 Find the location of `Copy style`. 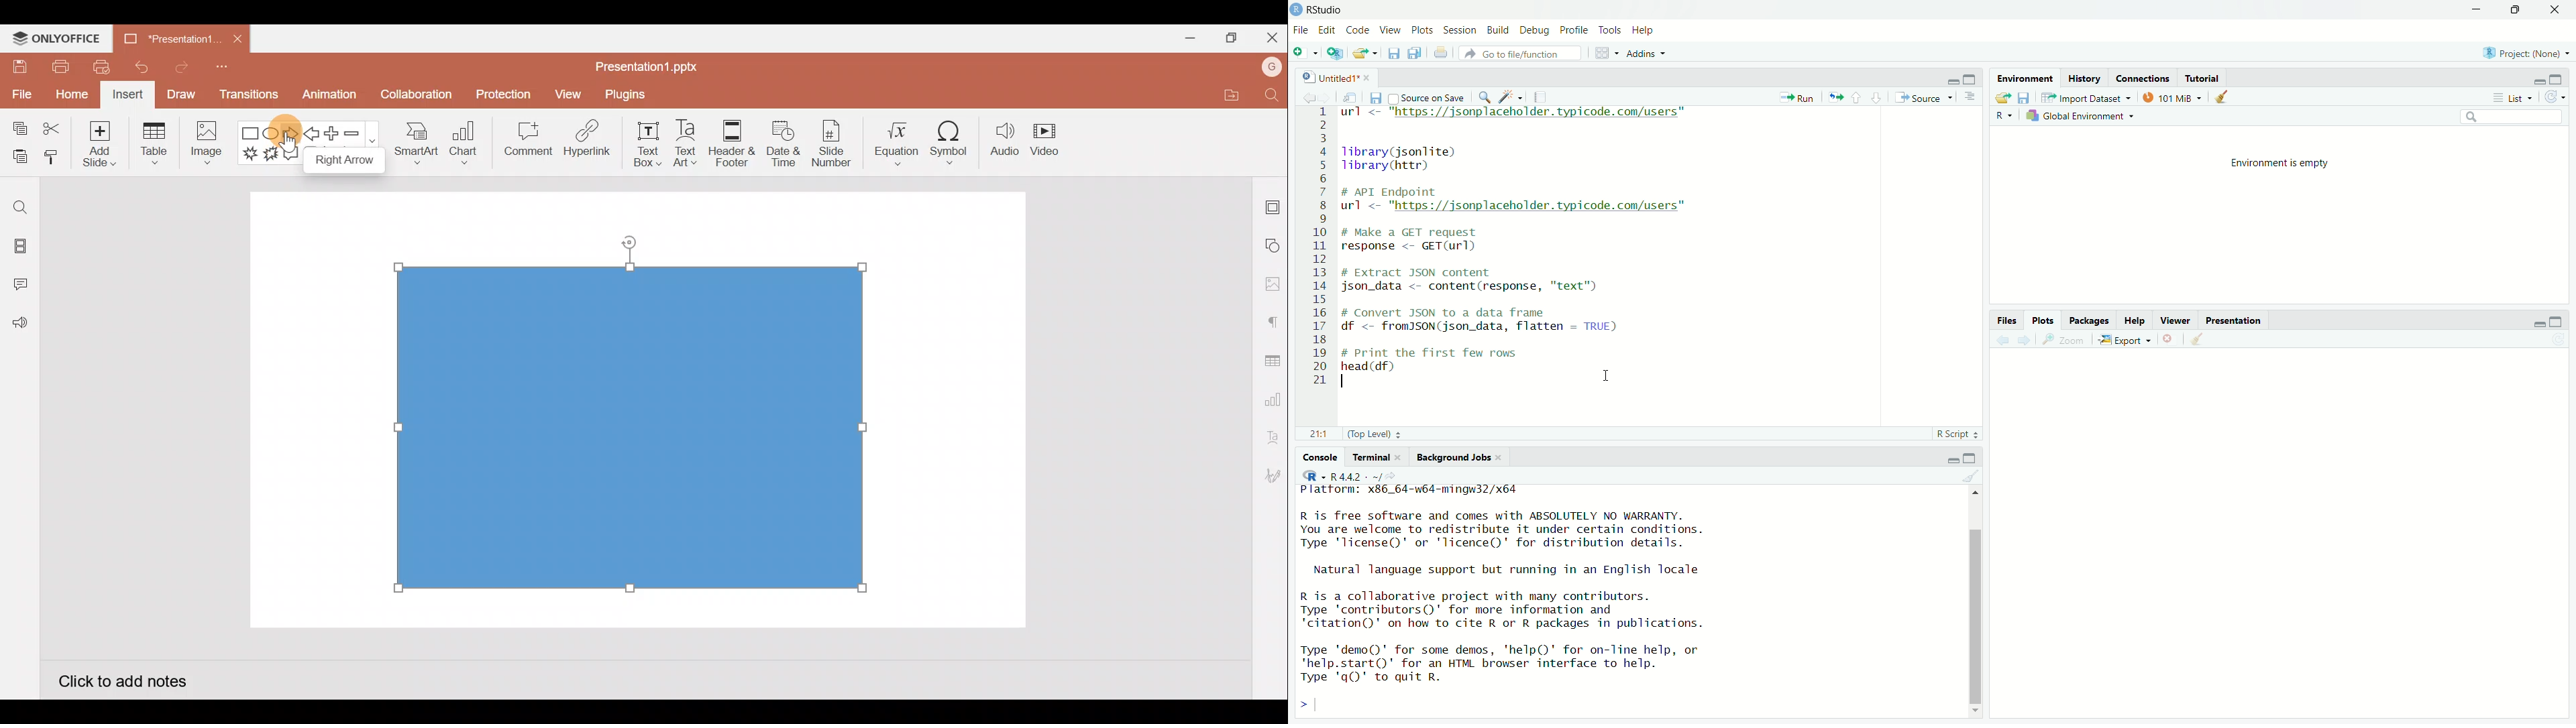

Copy style is located at coordinates (52, 159).